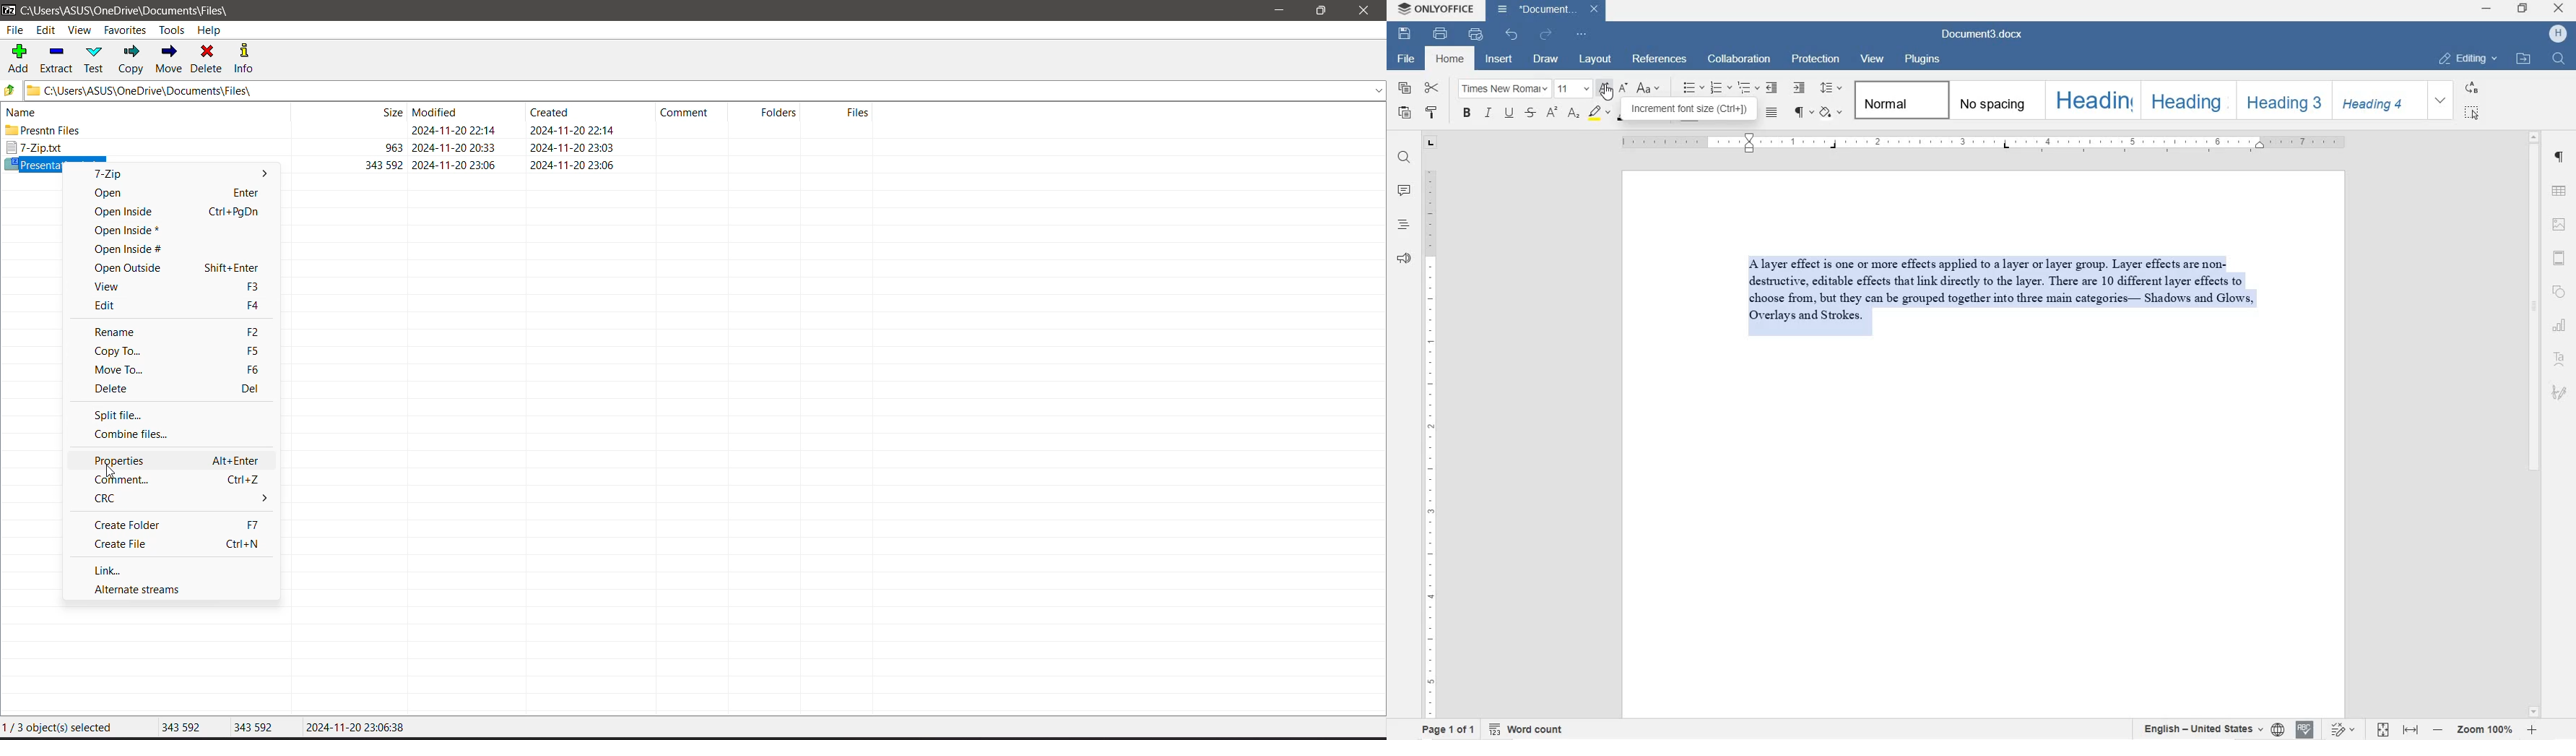 This screenshot has width=2576, height=756. I want to click on CHART, so click(2560, 323).